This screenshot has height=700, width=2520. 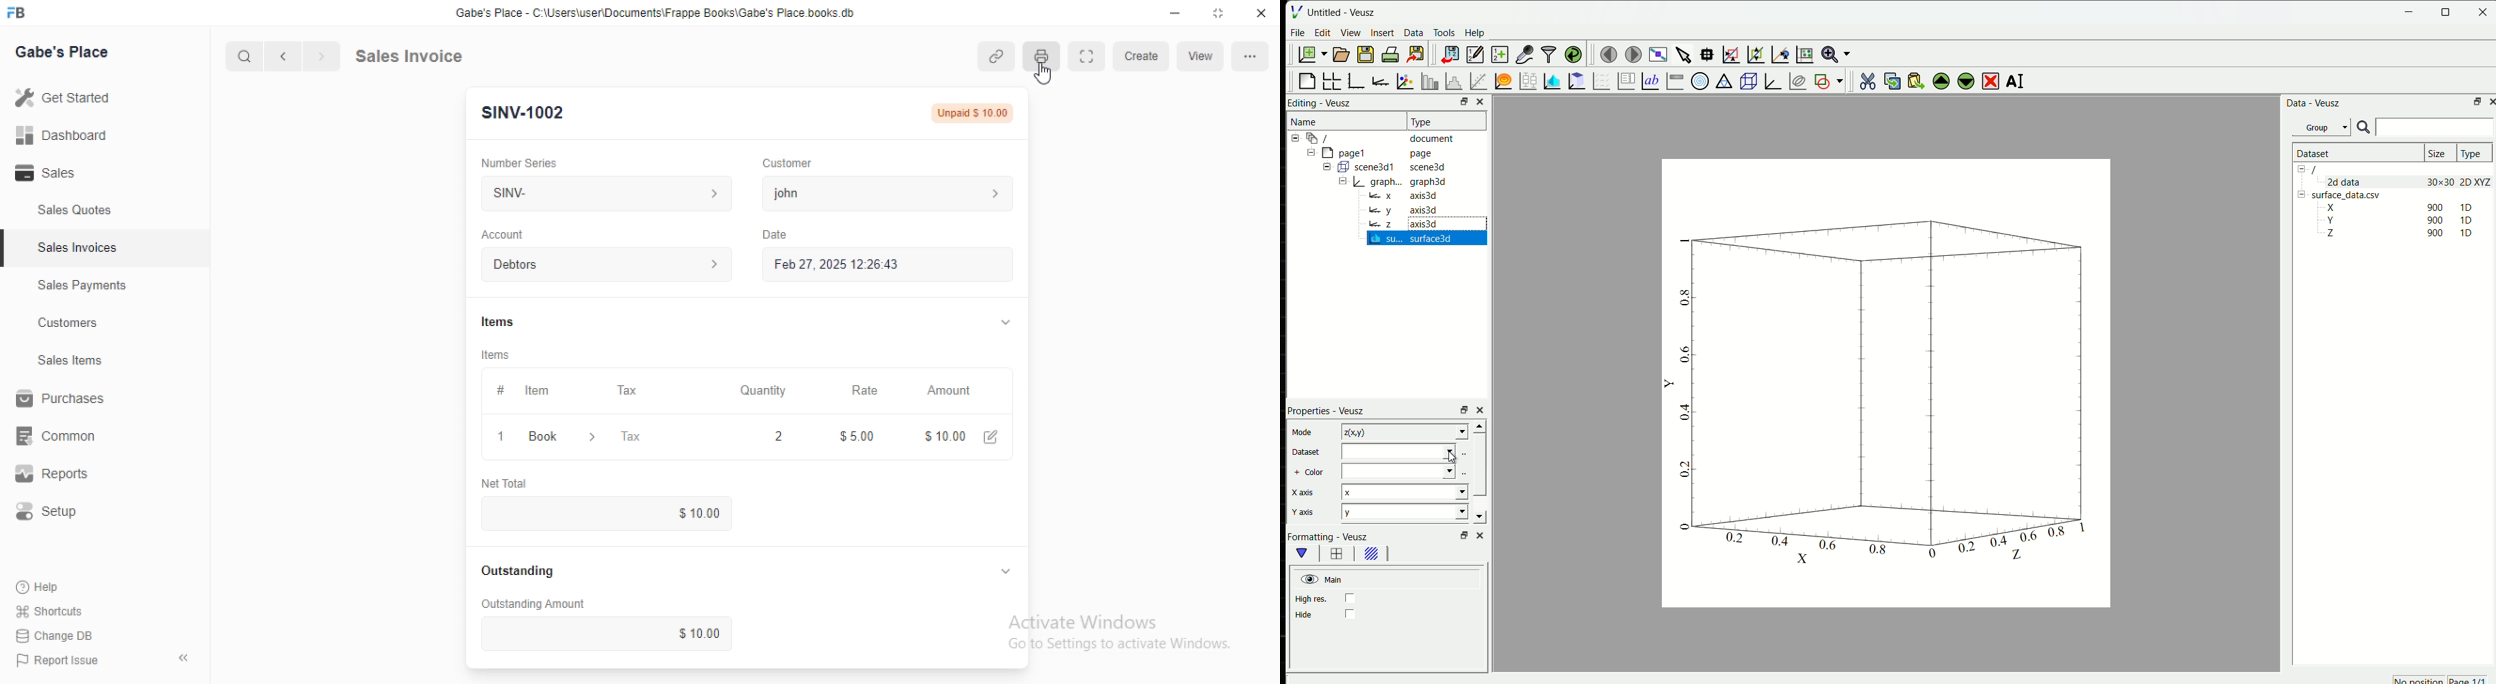 What do you see at coordinates (1828, 80) in the screenshot?
I see `add a shape to the plot` at bounding box center [1828, 80].